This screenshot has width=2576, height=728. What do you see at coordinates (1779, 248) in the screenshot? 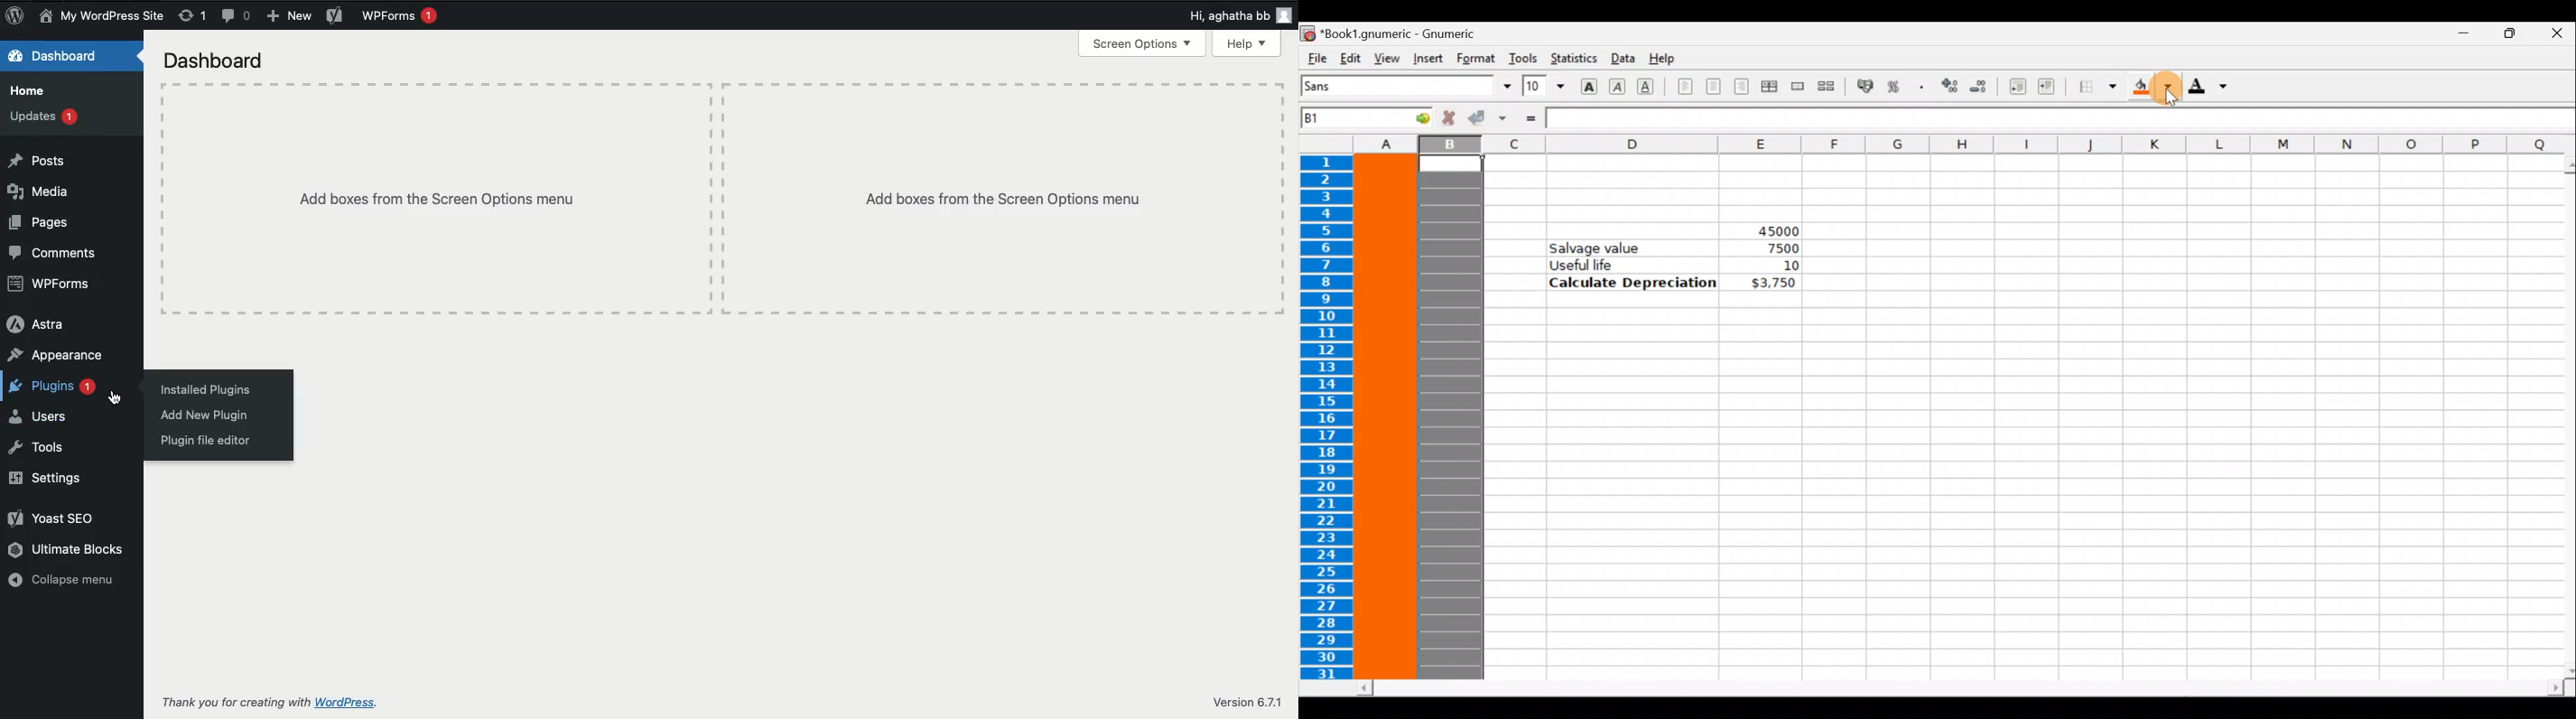
I see `7500` at bounding box center [1779, 248].